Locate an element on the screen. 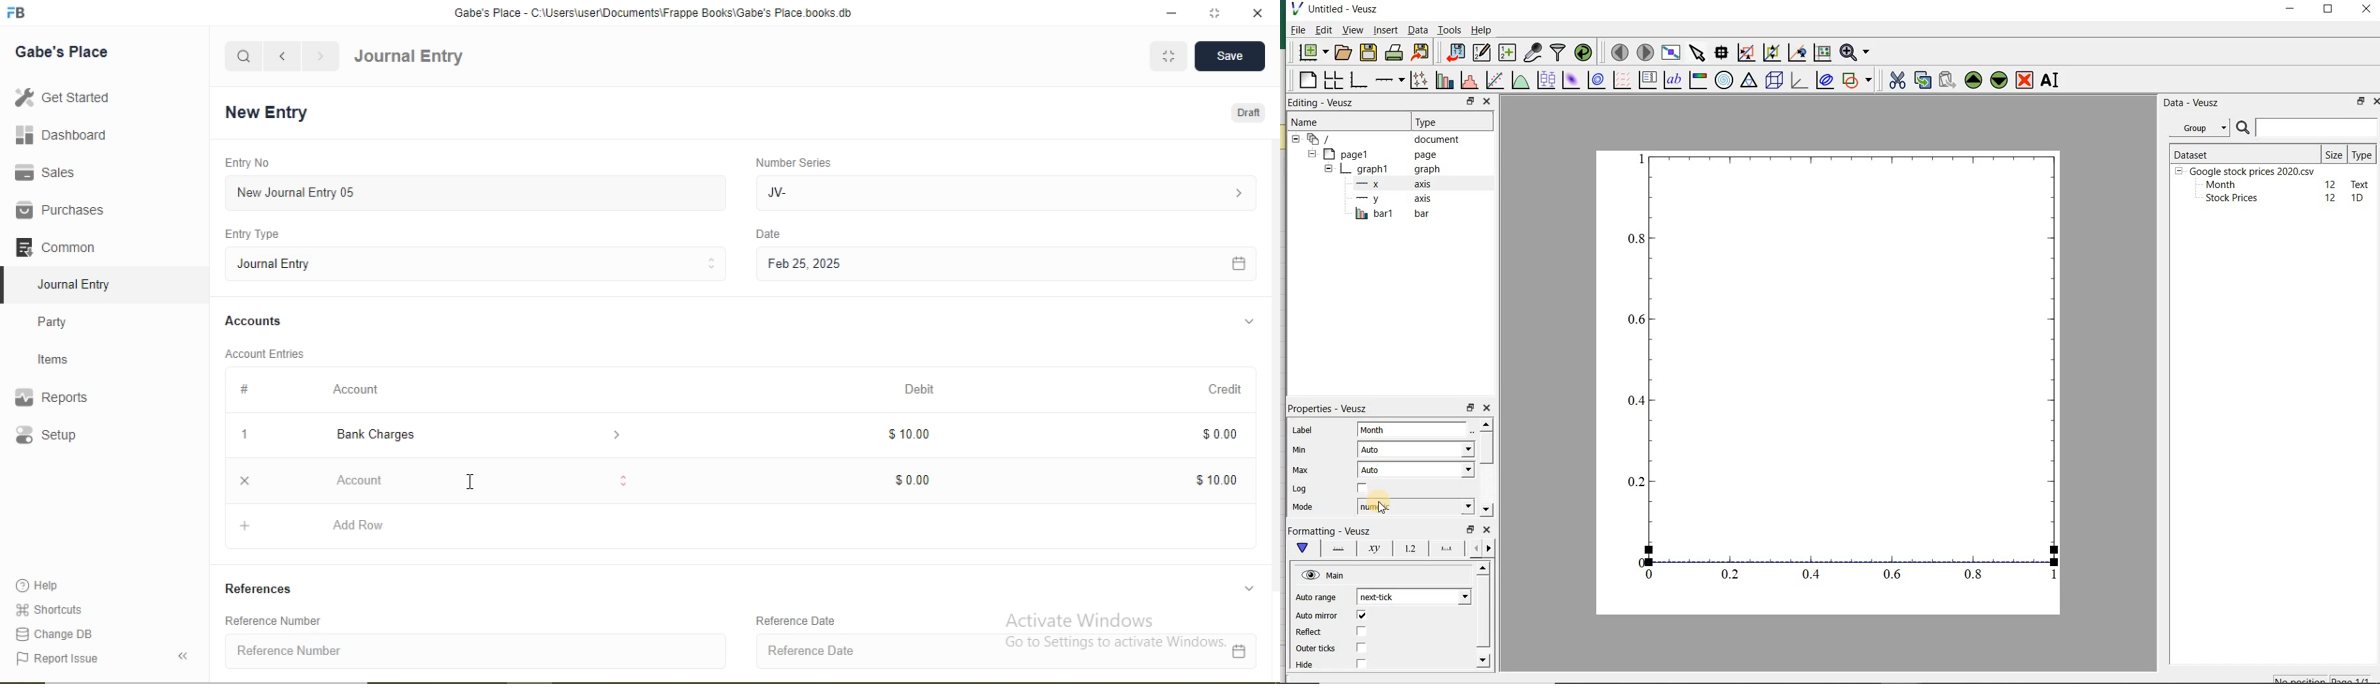 This screenshot has width=2380, height=700. New Entry is located at coordinates (272, 113).